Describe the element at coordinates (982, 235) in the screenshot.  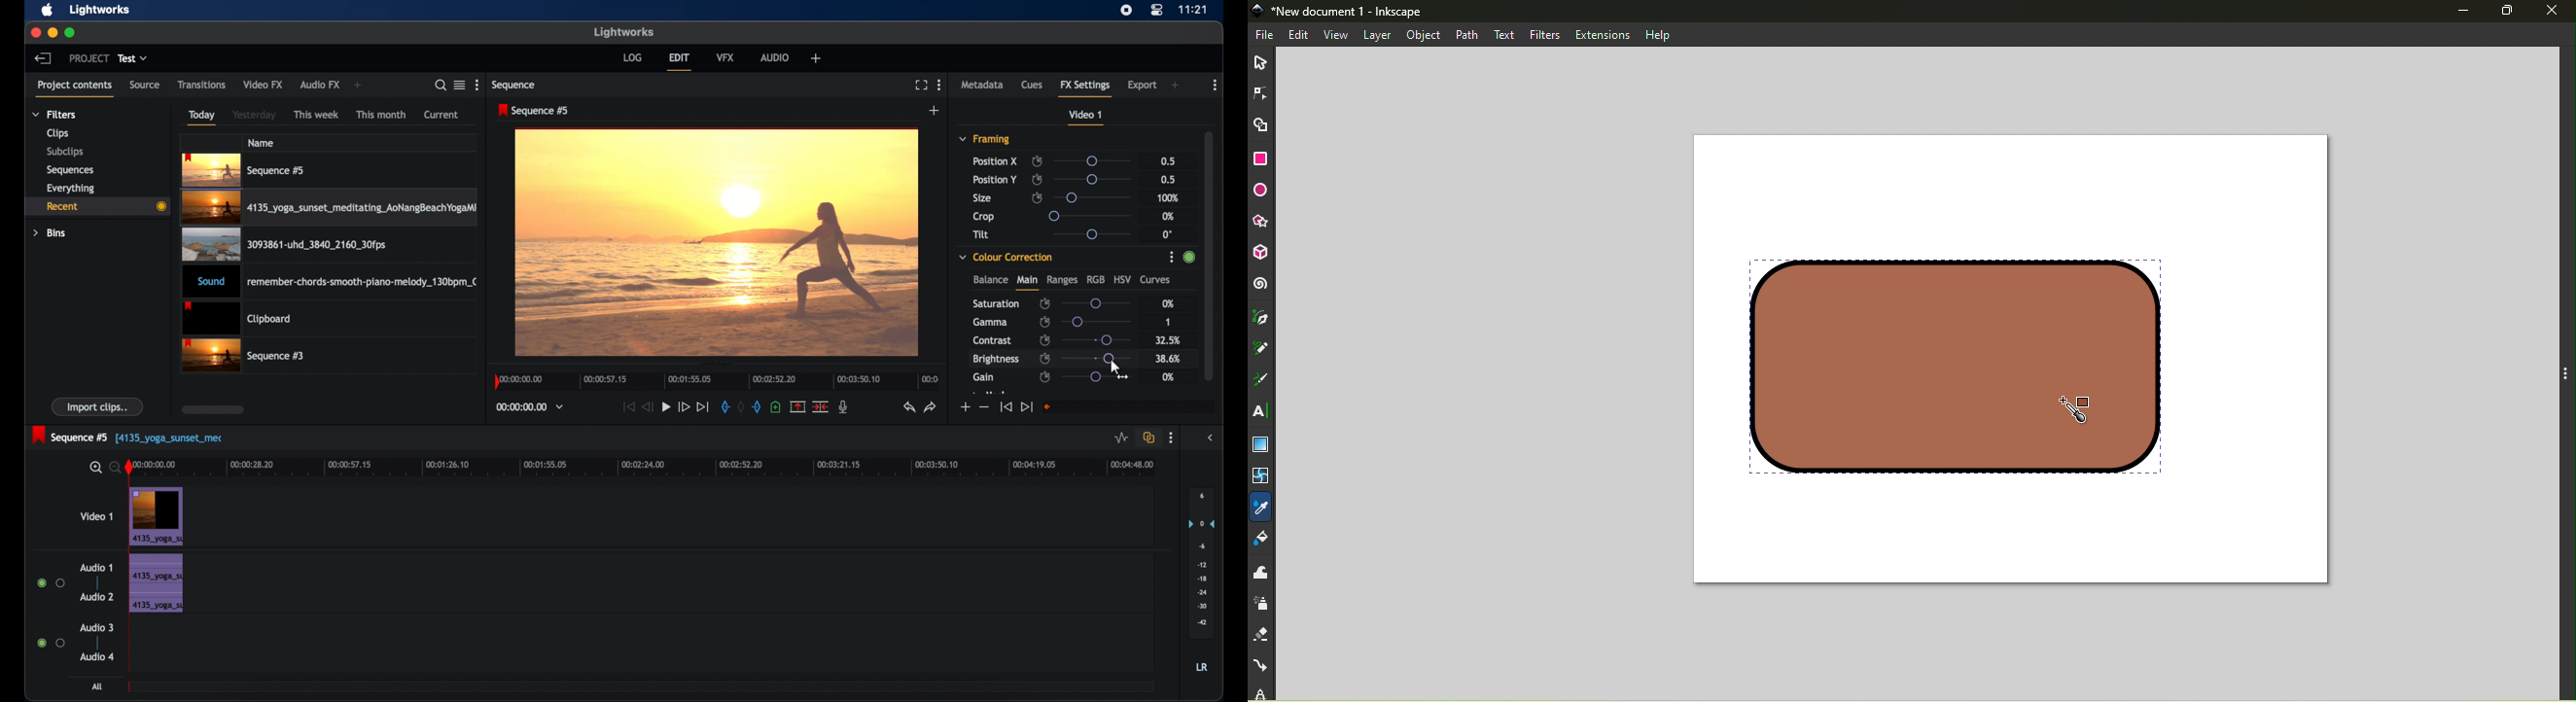
I see `tilt` at that location.